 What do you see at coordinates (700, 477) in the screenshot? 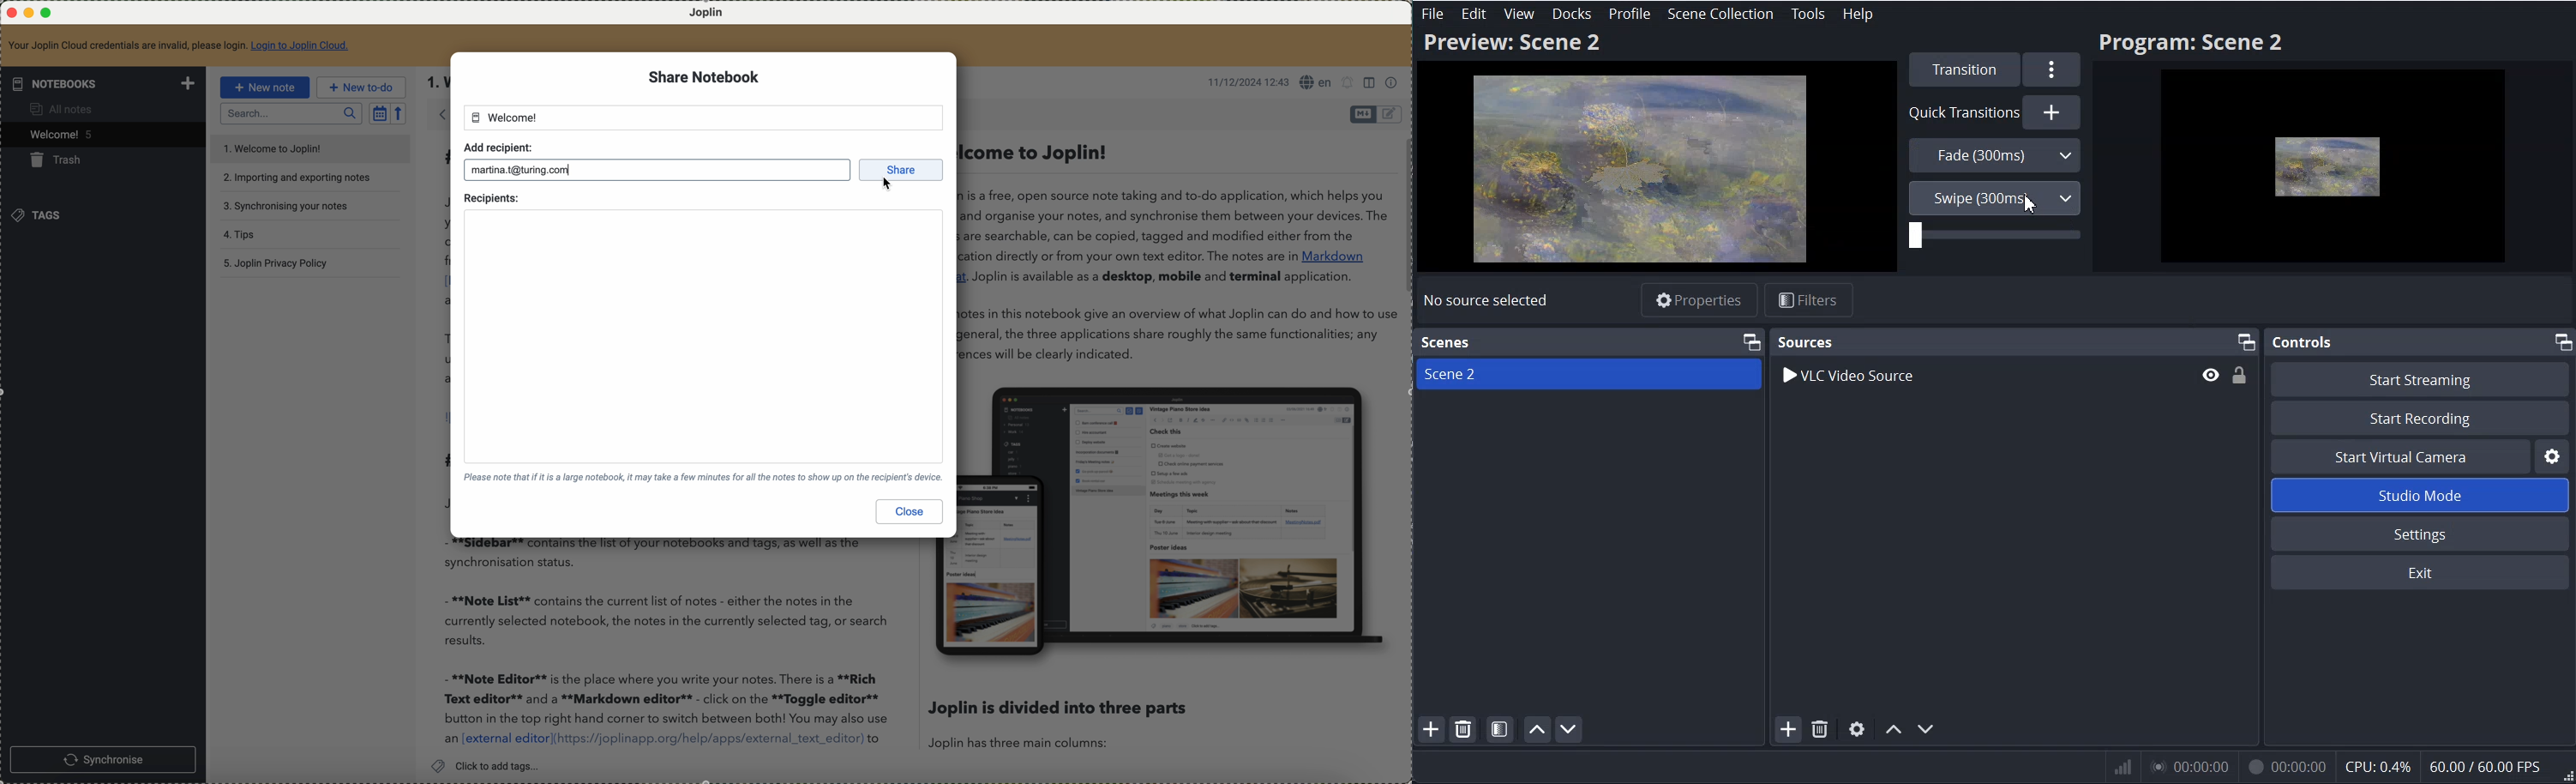
I see `please note that if it is a large notebook, it may take a few minutes for all the notes to show up on the recipient's device` at bounding box center [700, 477].